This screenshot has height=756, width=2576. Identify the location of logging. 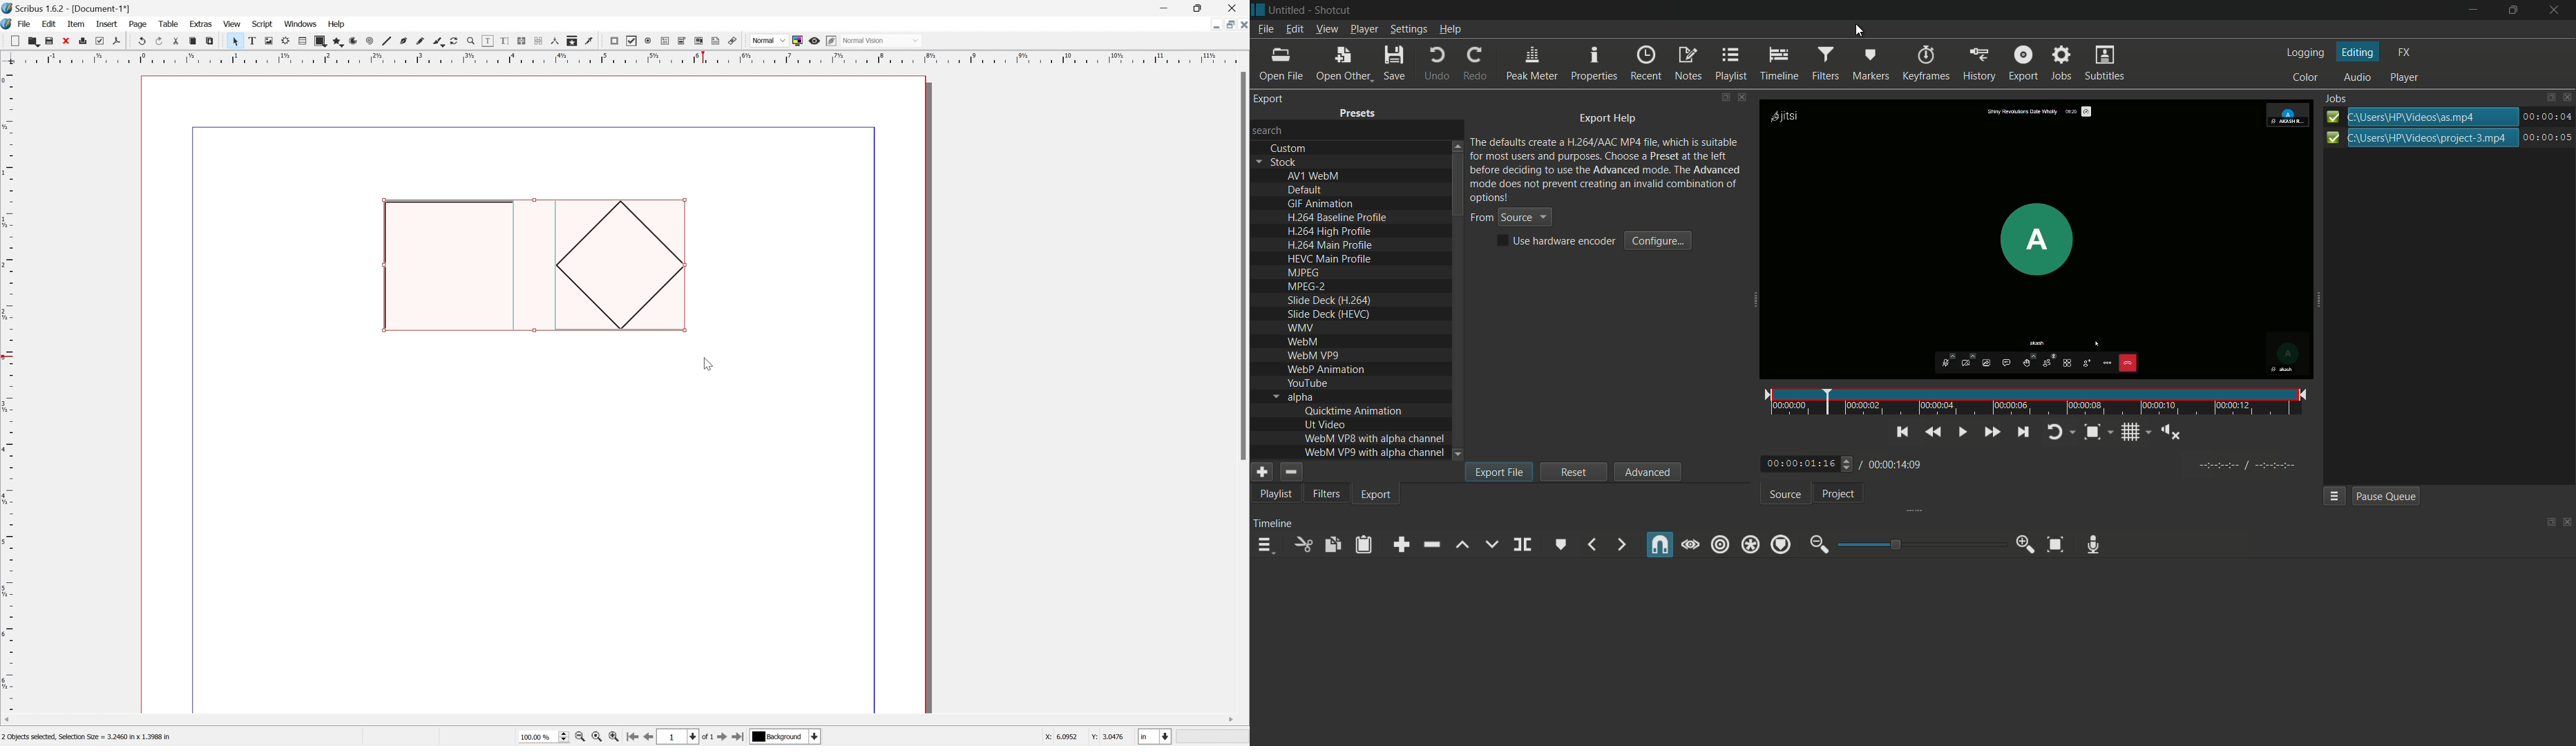
(2305, 53).